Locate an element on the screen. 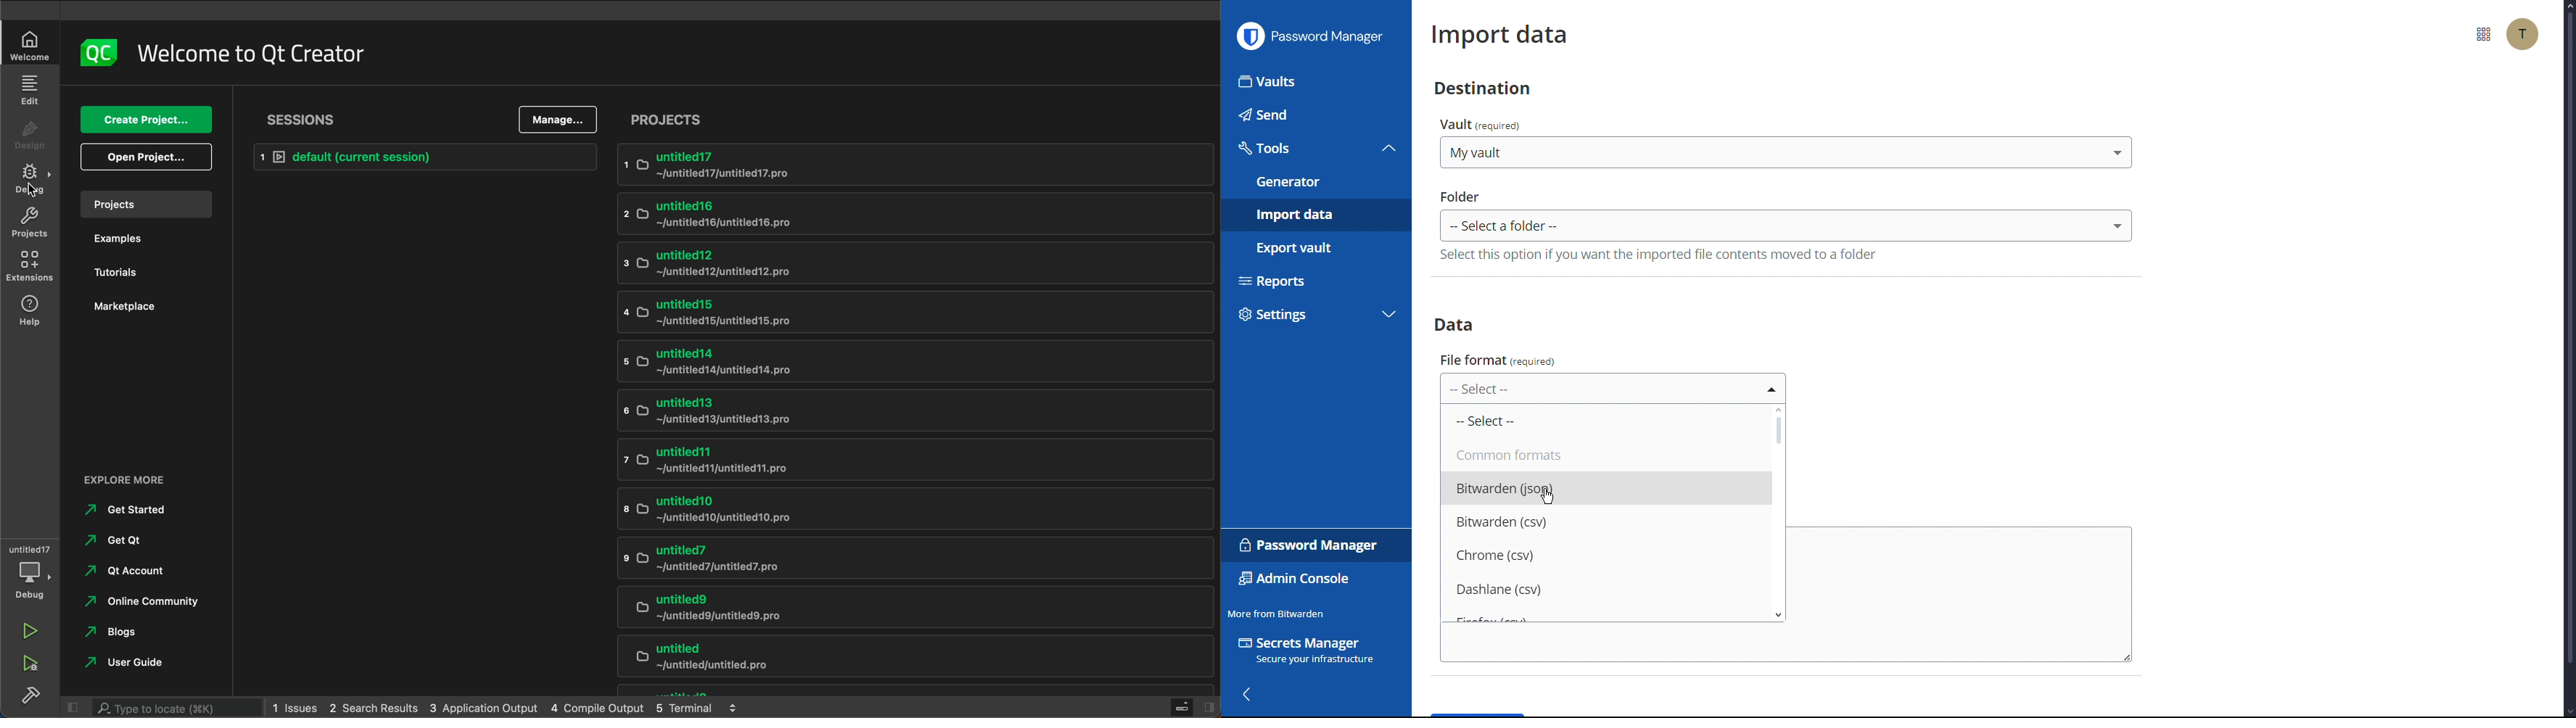 The image size is (2576, 728). Qt Account is located at coordinates (126, 569).